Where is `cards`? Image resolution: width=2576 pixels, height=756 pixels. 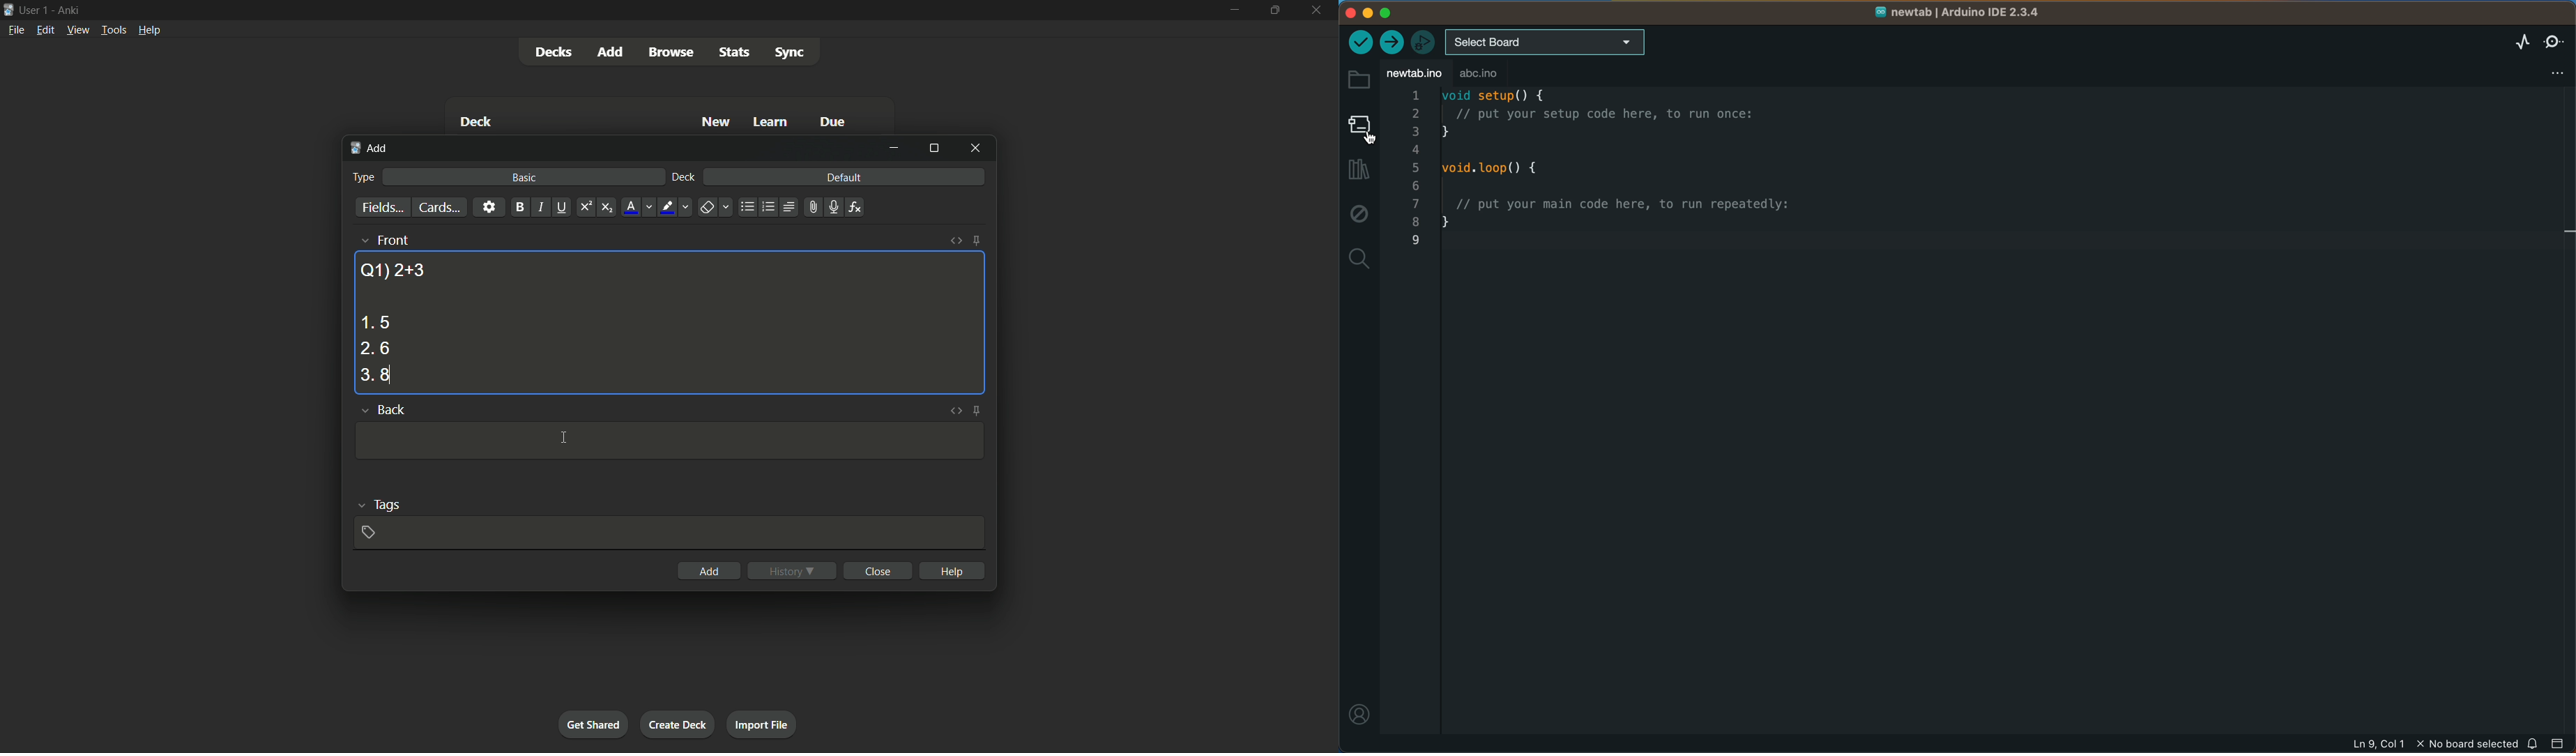
cards is located at coordinates (439, 208).